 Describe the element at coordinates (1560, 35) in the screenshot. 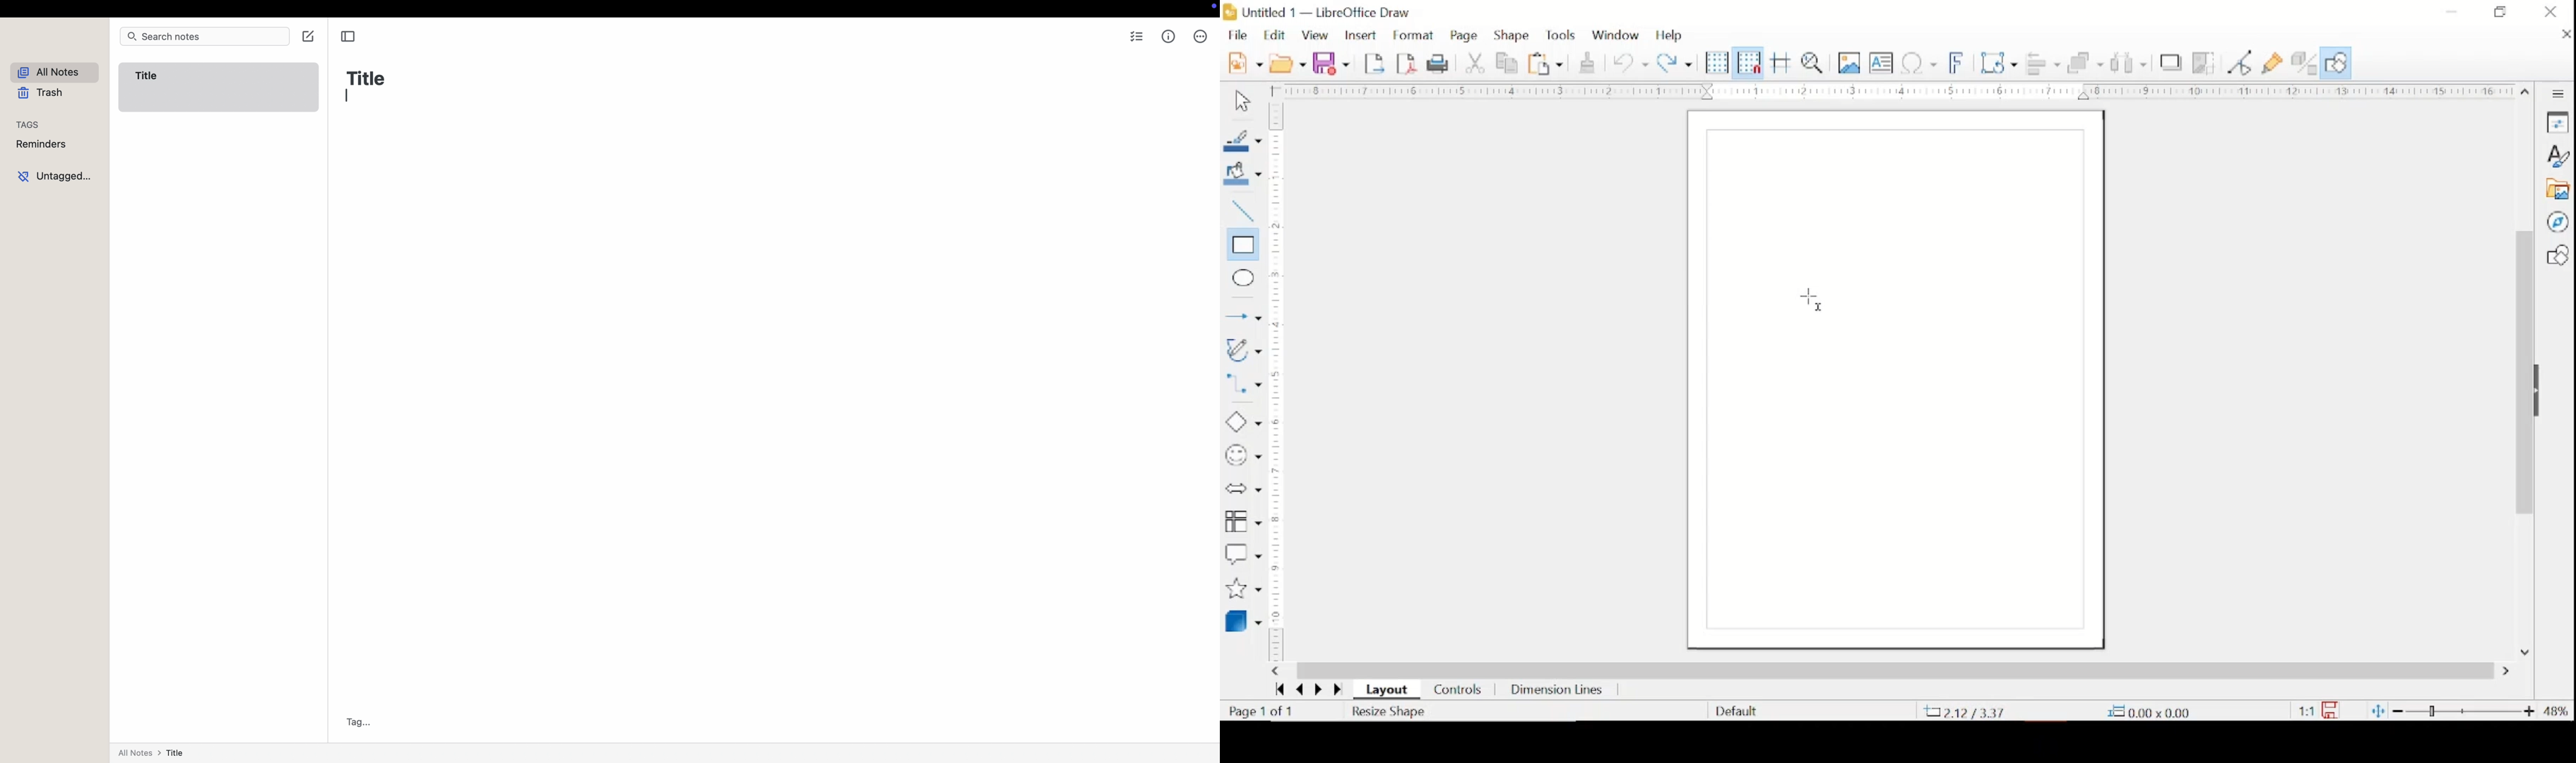

I see `tools` at that location.